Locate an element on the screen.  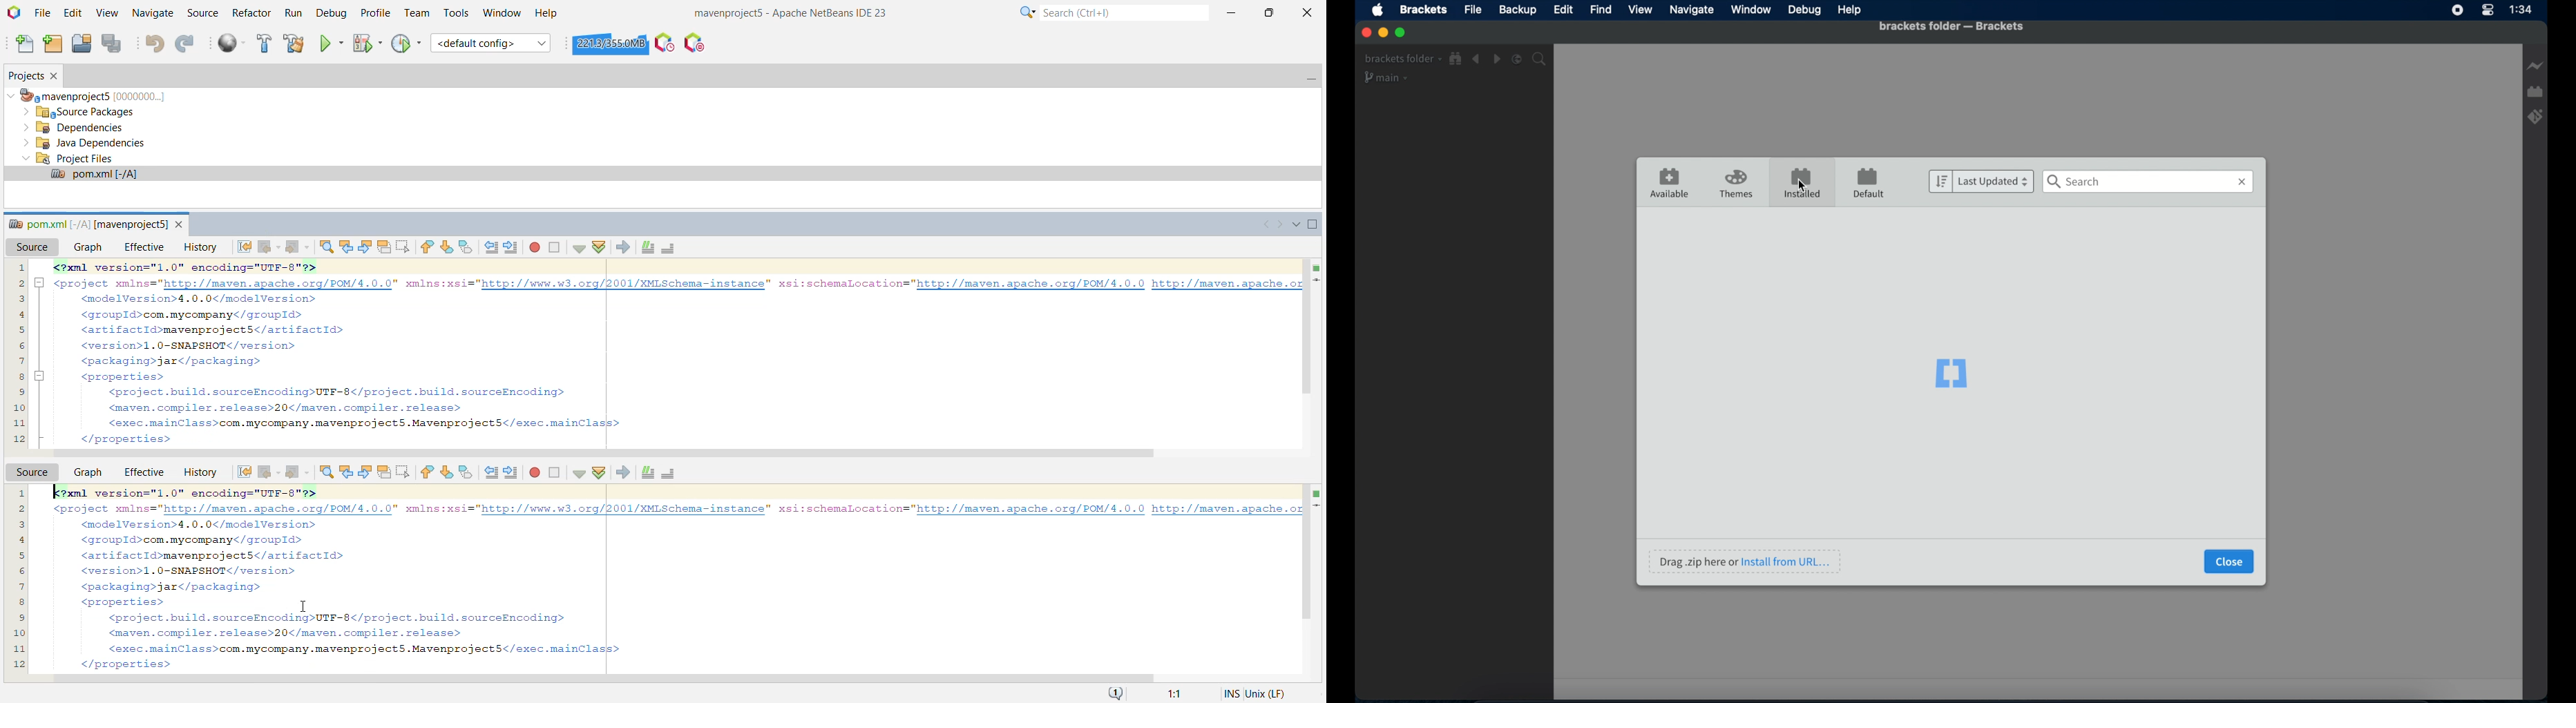
Run All is located at coordinates (232, 44).